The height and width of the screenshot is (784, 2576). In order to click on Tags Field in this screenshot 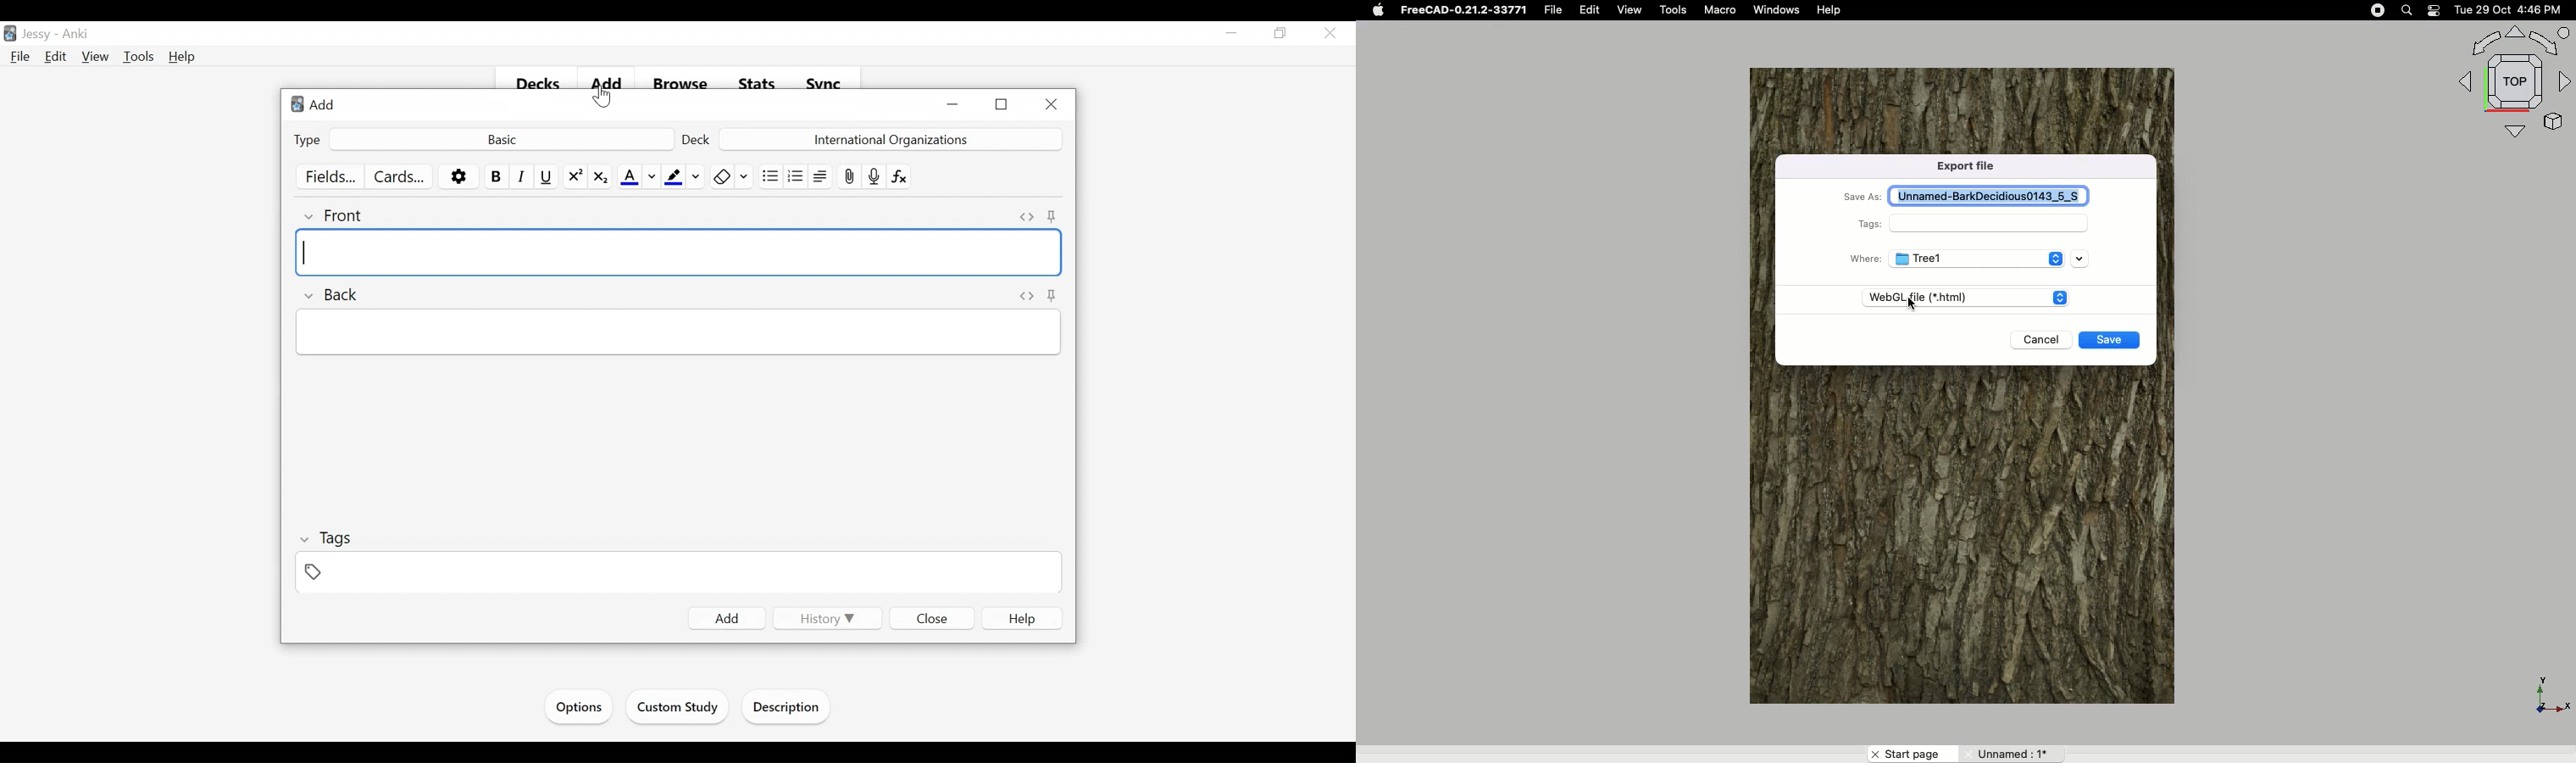, I will do `click(679, 574)`.